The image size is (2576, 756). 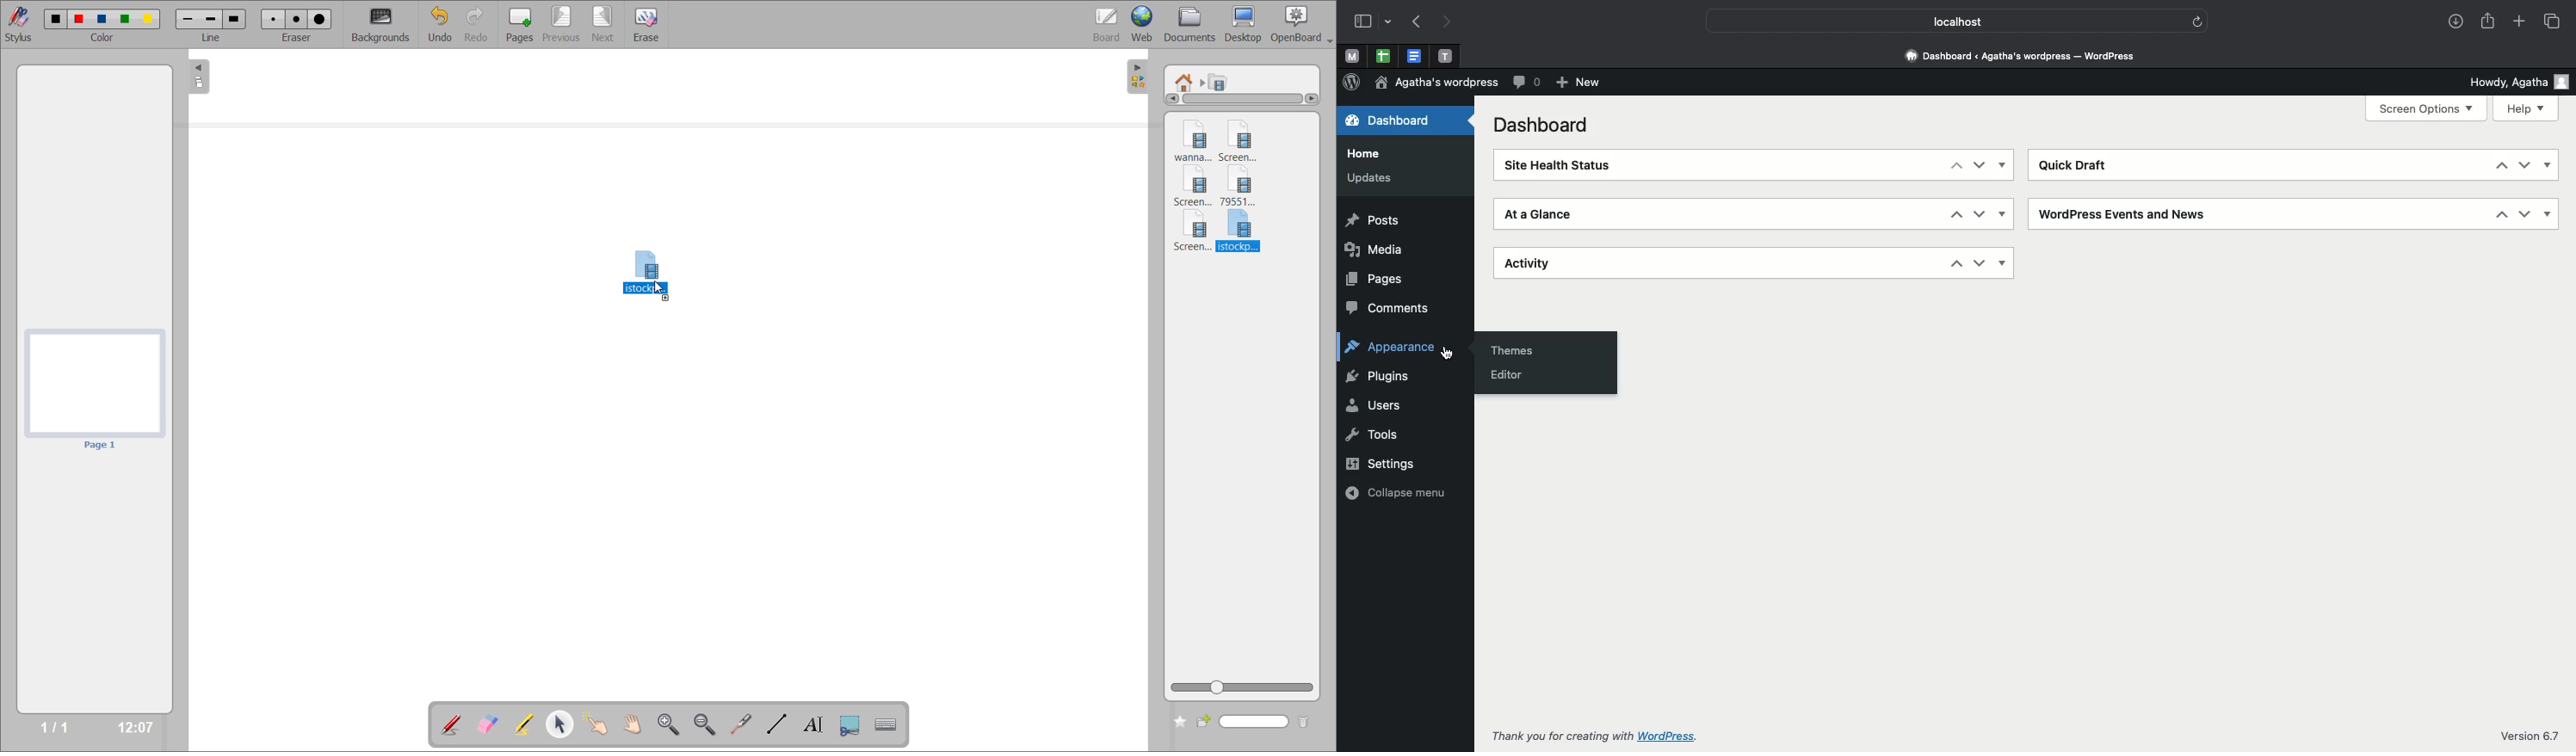 I want to click on Up, so click(x=1955, y=215).